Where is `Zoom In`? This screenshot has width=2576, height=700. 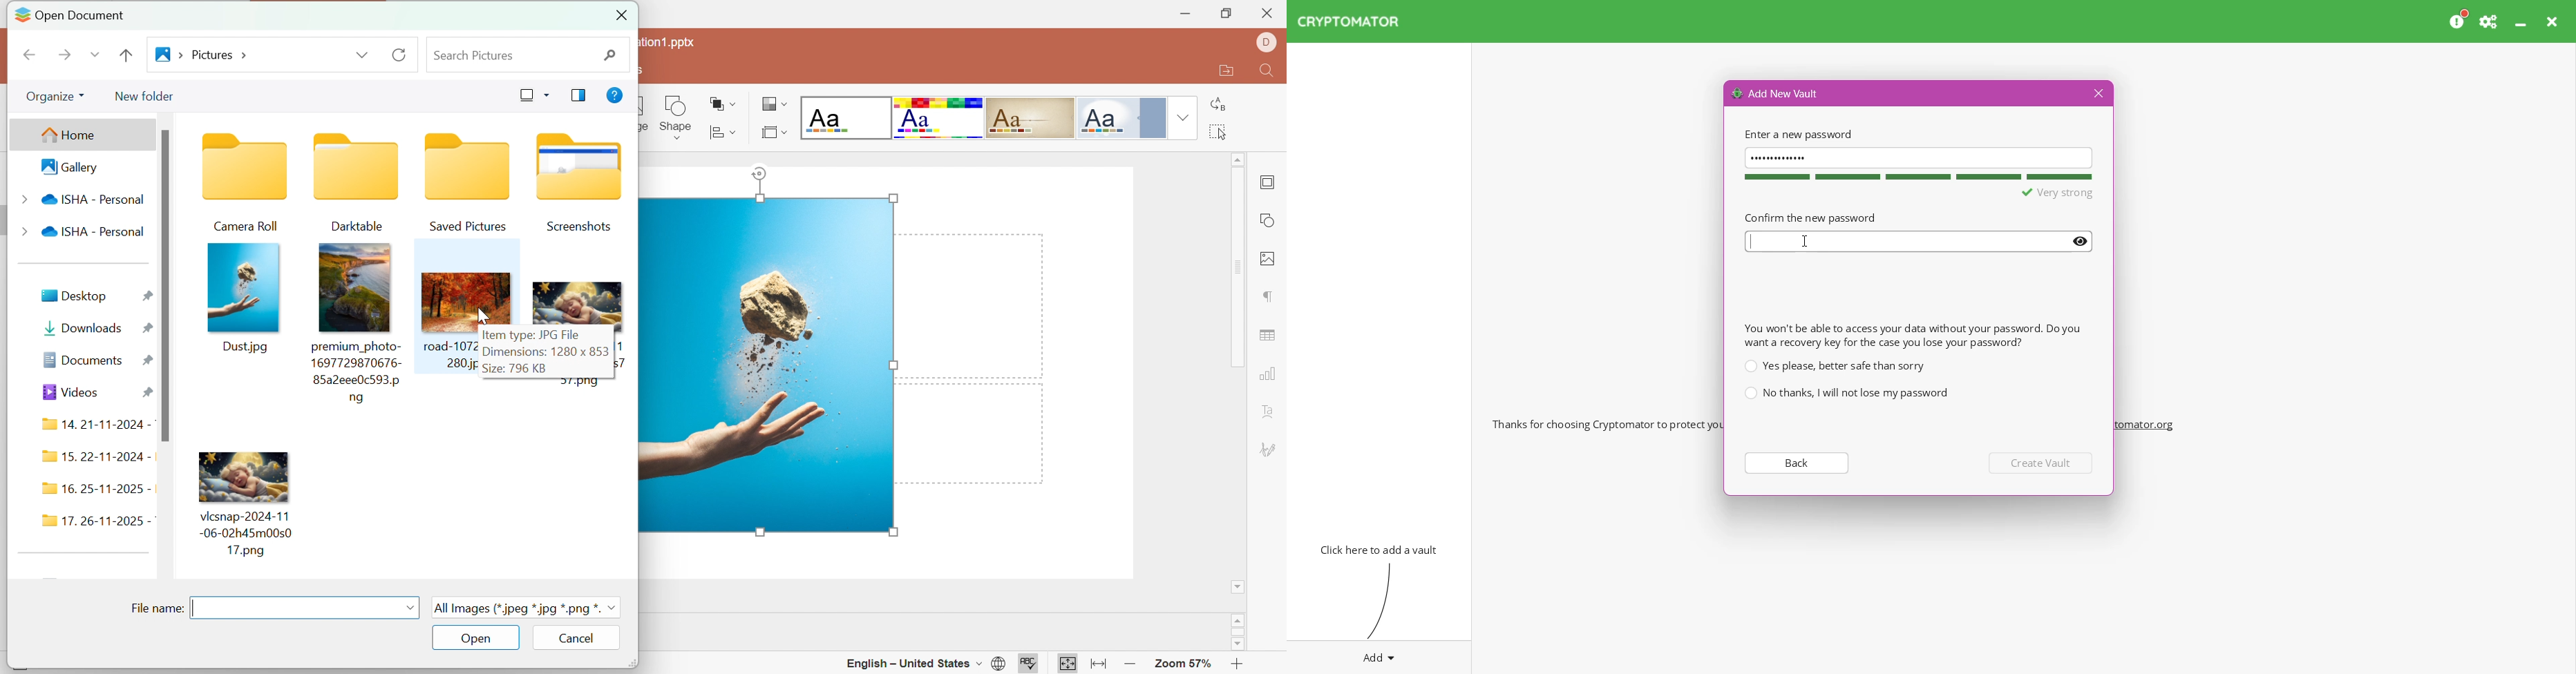 Zoom In is located at coordinates (1239, 663).